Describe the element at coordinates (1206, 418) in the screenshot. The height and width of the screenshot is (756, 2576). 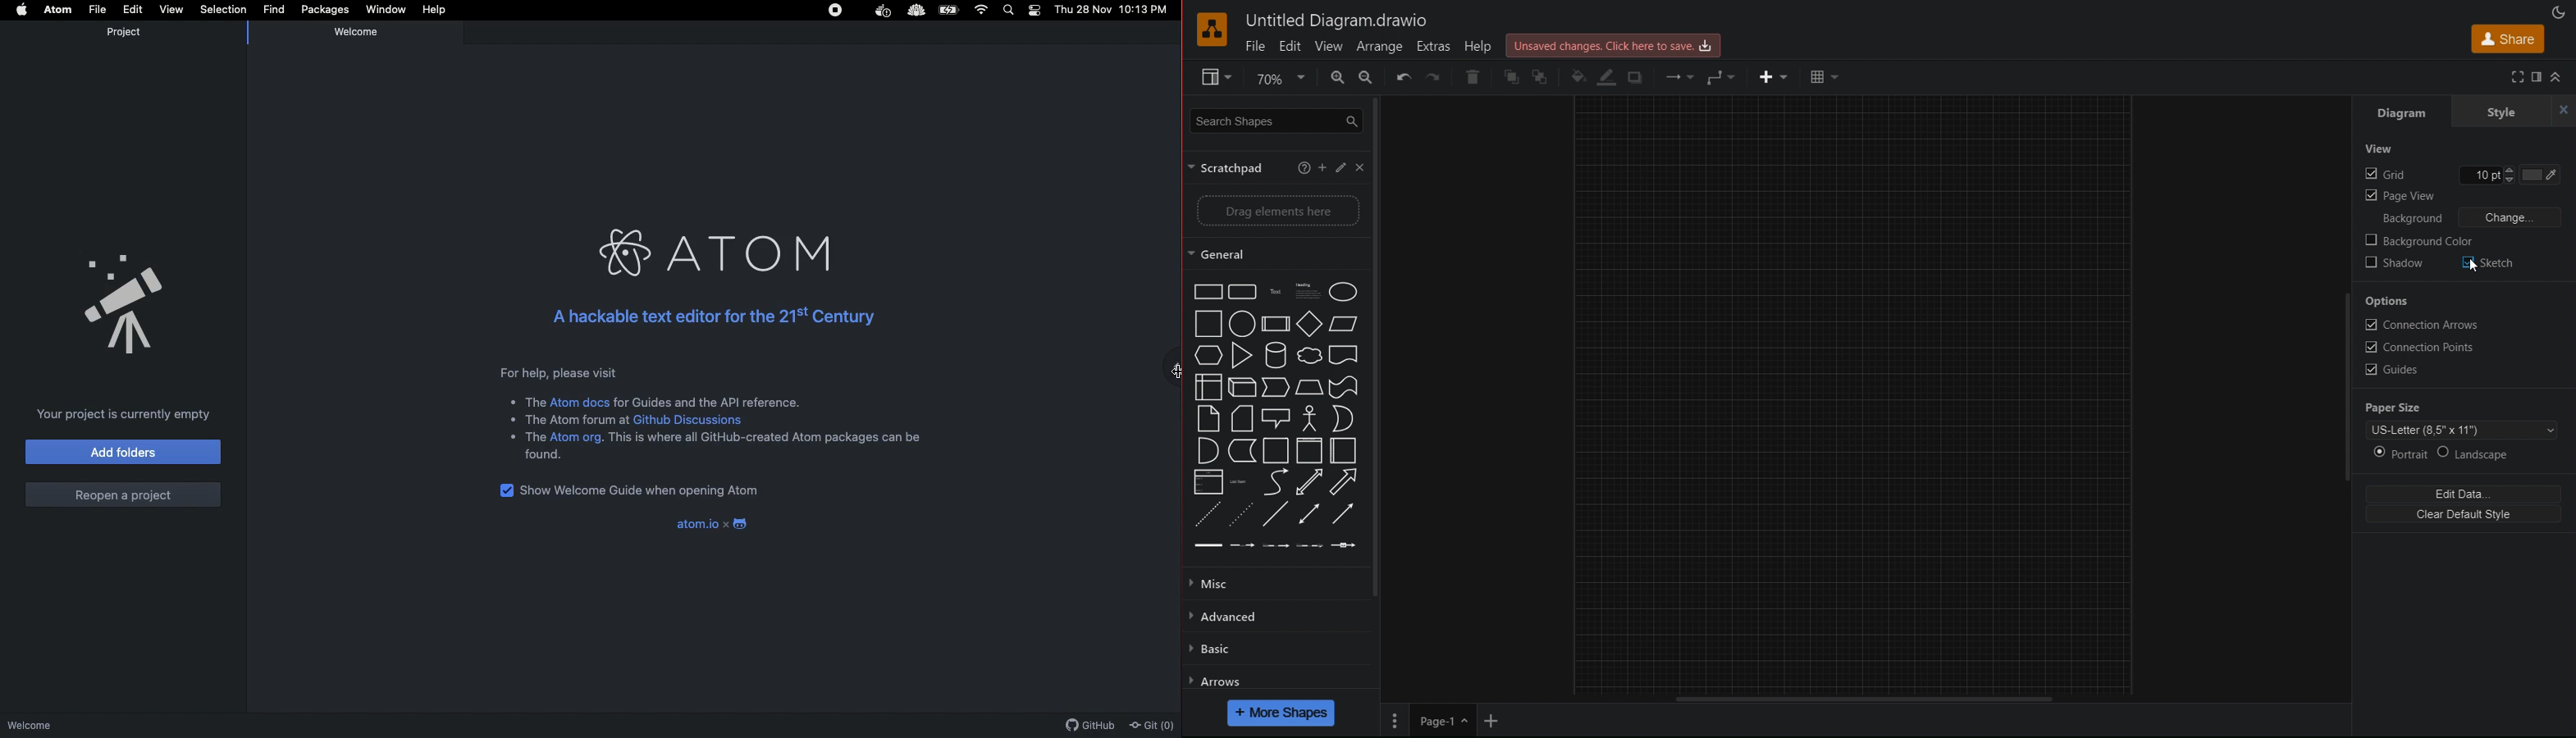
I see `note` at that location.